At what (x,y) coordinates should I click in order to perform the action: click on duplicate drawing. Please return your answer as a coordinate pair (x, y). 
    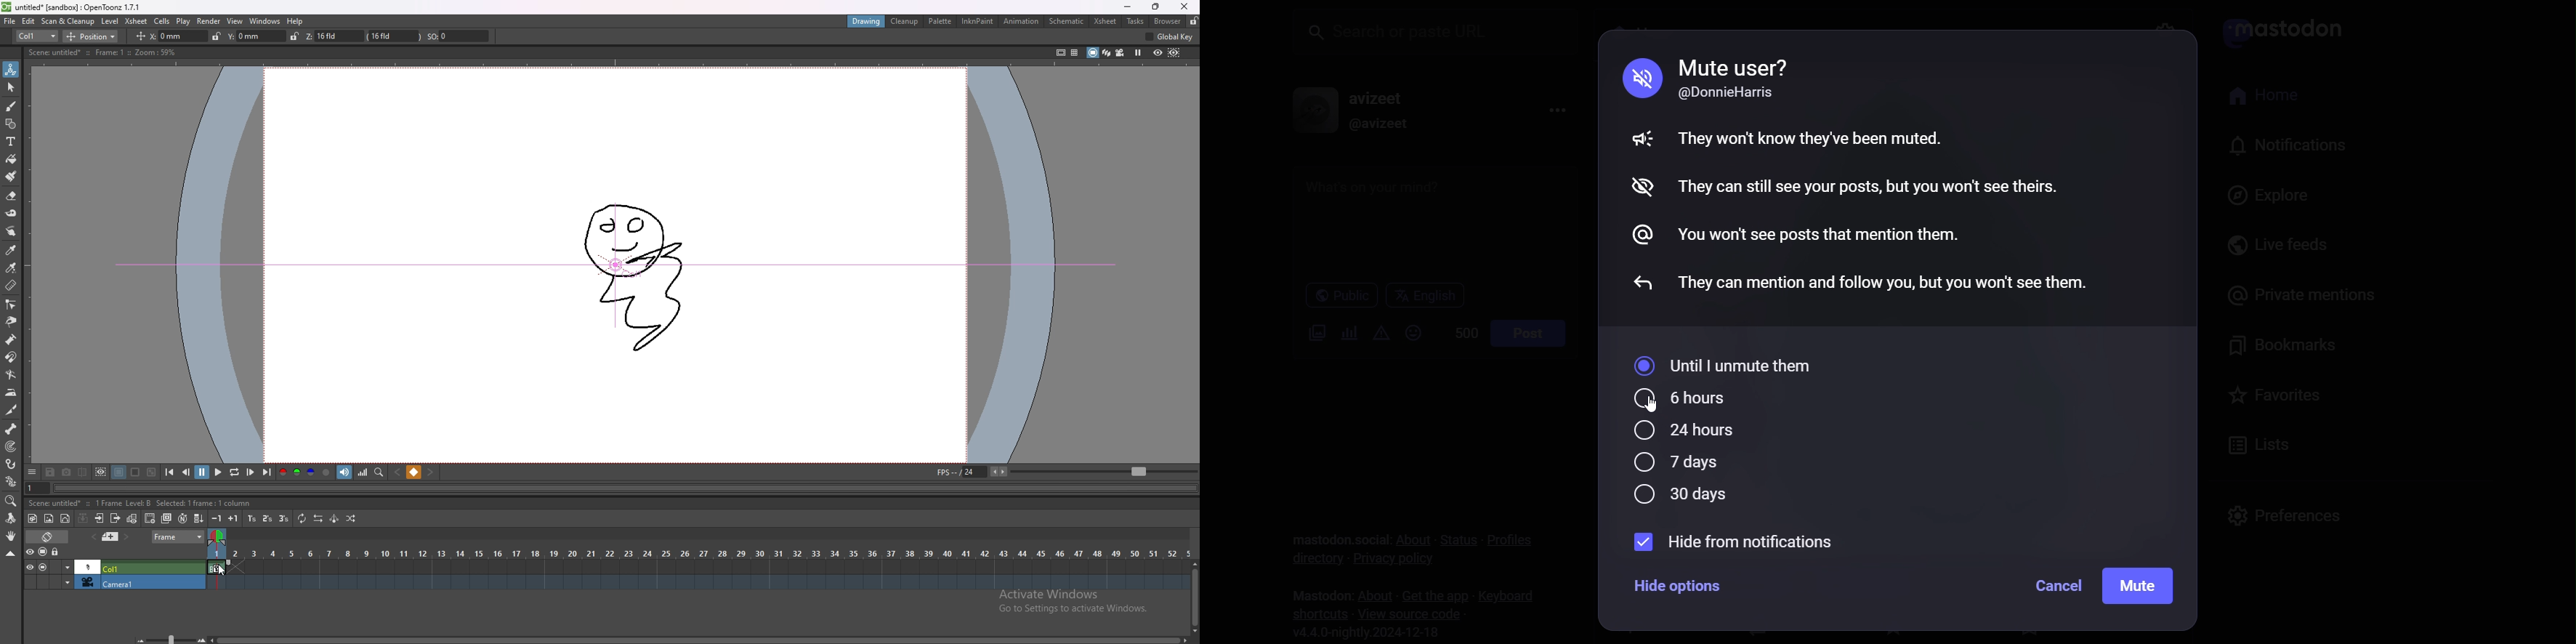
    Looking at the image, I should click on (168, 518).